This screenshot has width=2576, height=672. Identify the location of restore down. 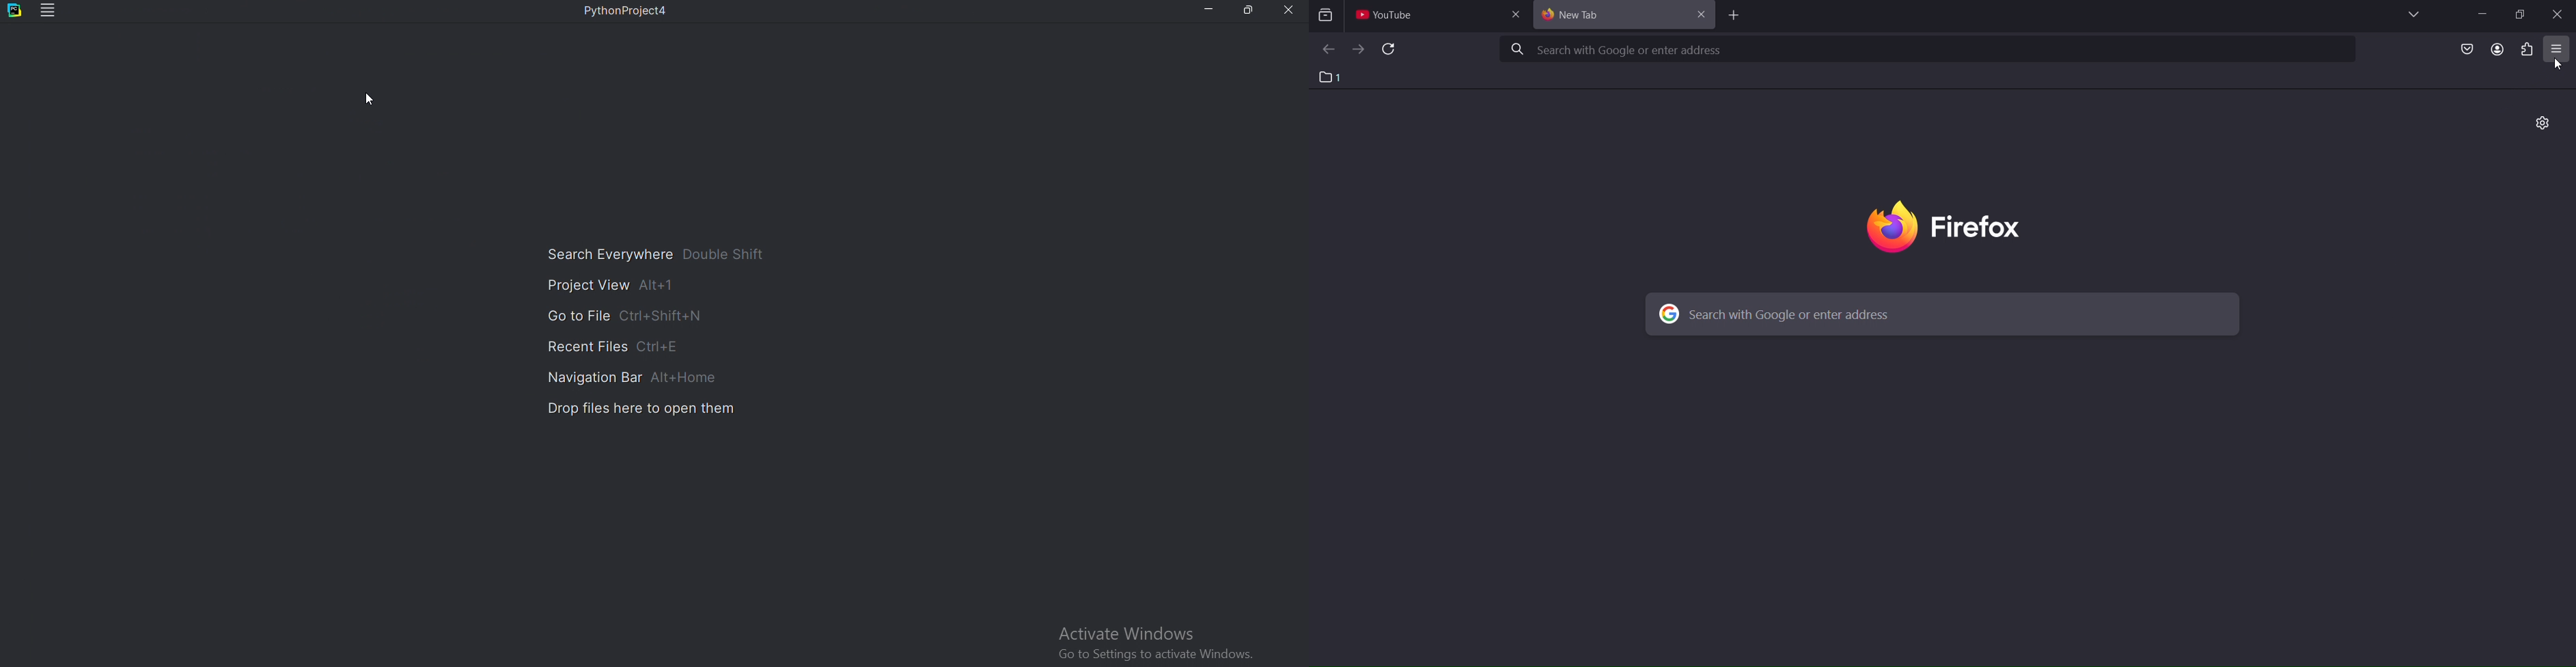
(2522, 15).